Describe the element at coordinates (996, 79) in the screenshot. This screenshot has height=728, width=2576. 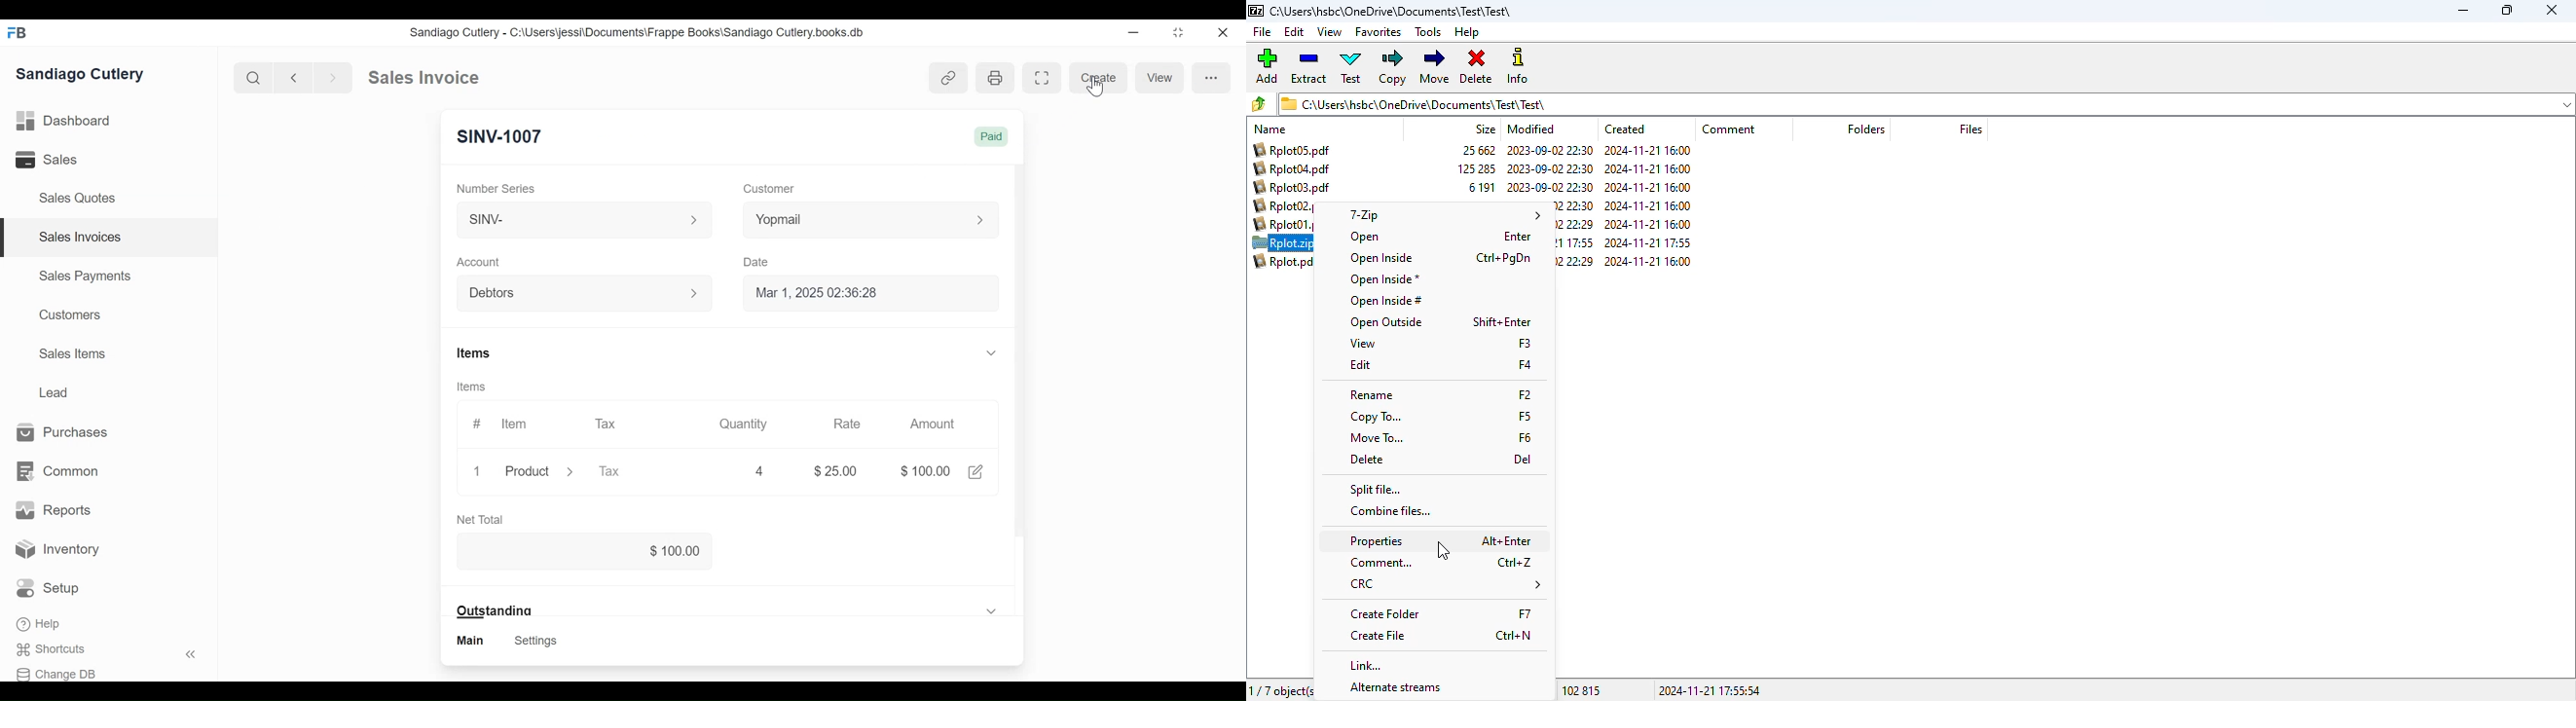
I see `Open print view` at that location.